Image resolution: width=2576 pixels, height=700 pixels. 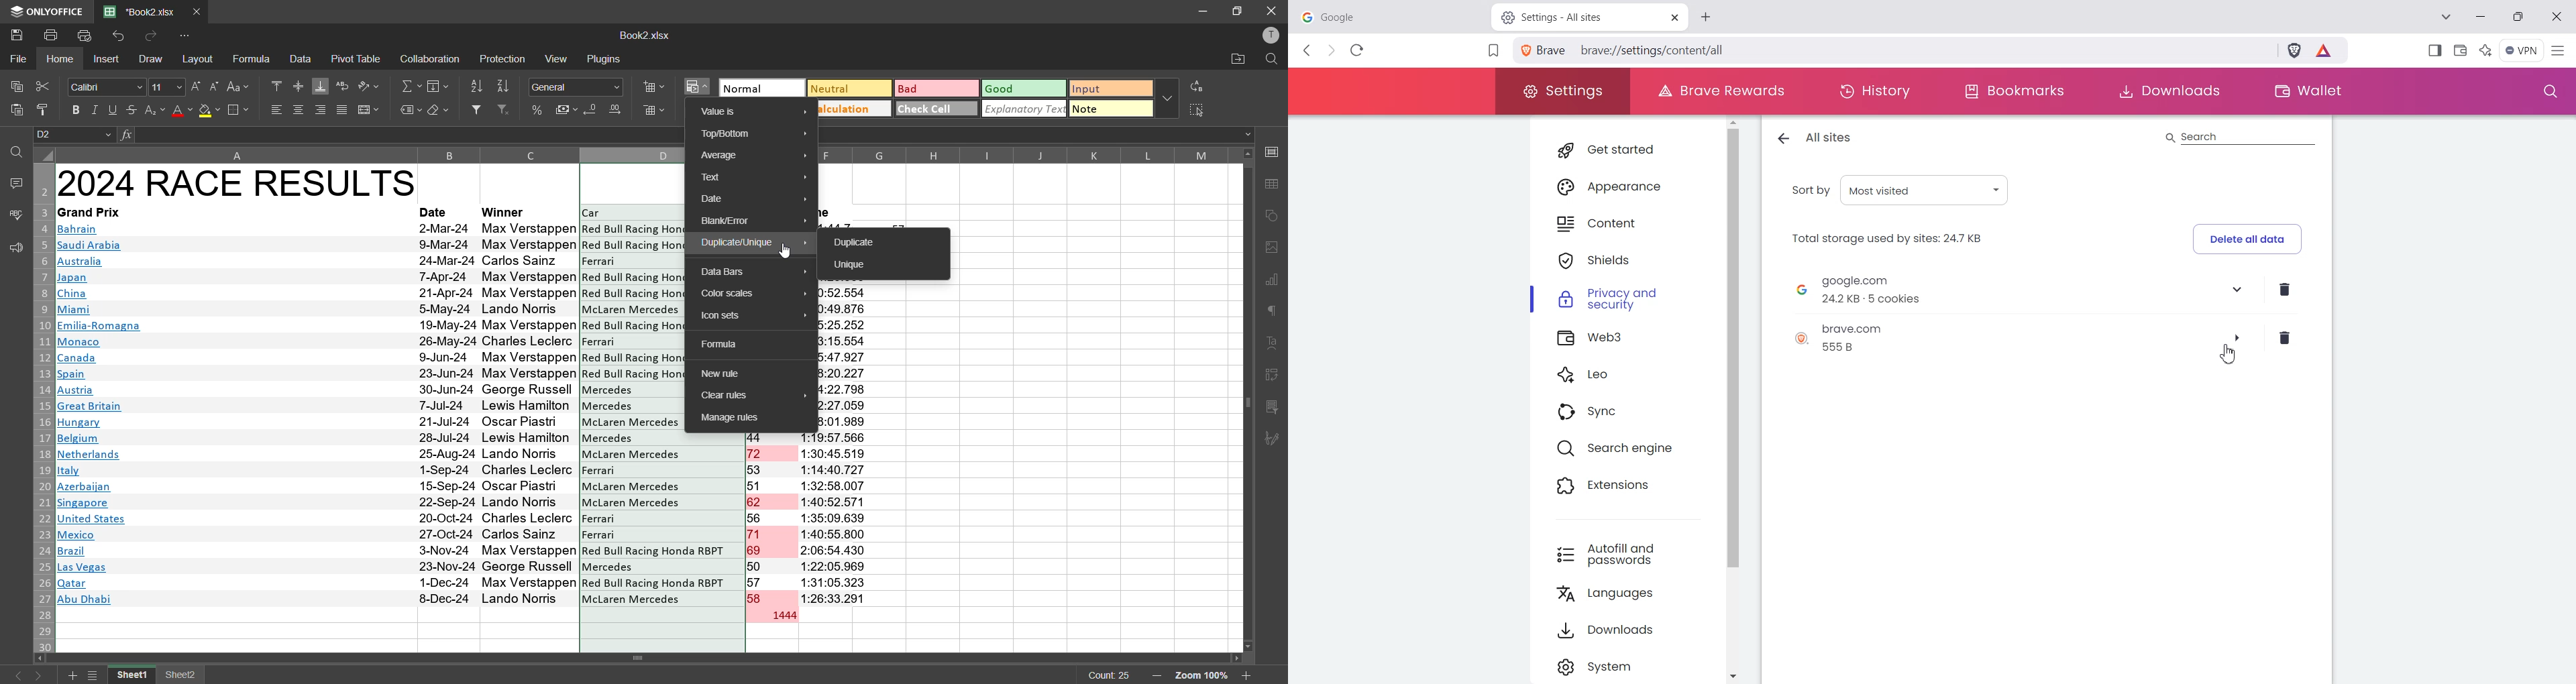 I want to click on icon sets, so click(x=756, y=317).